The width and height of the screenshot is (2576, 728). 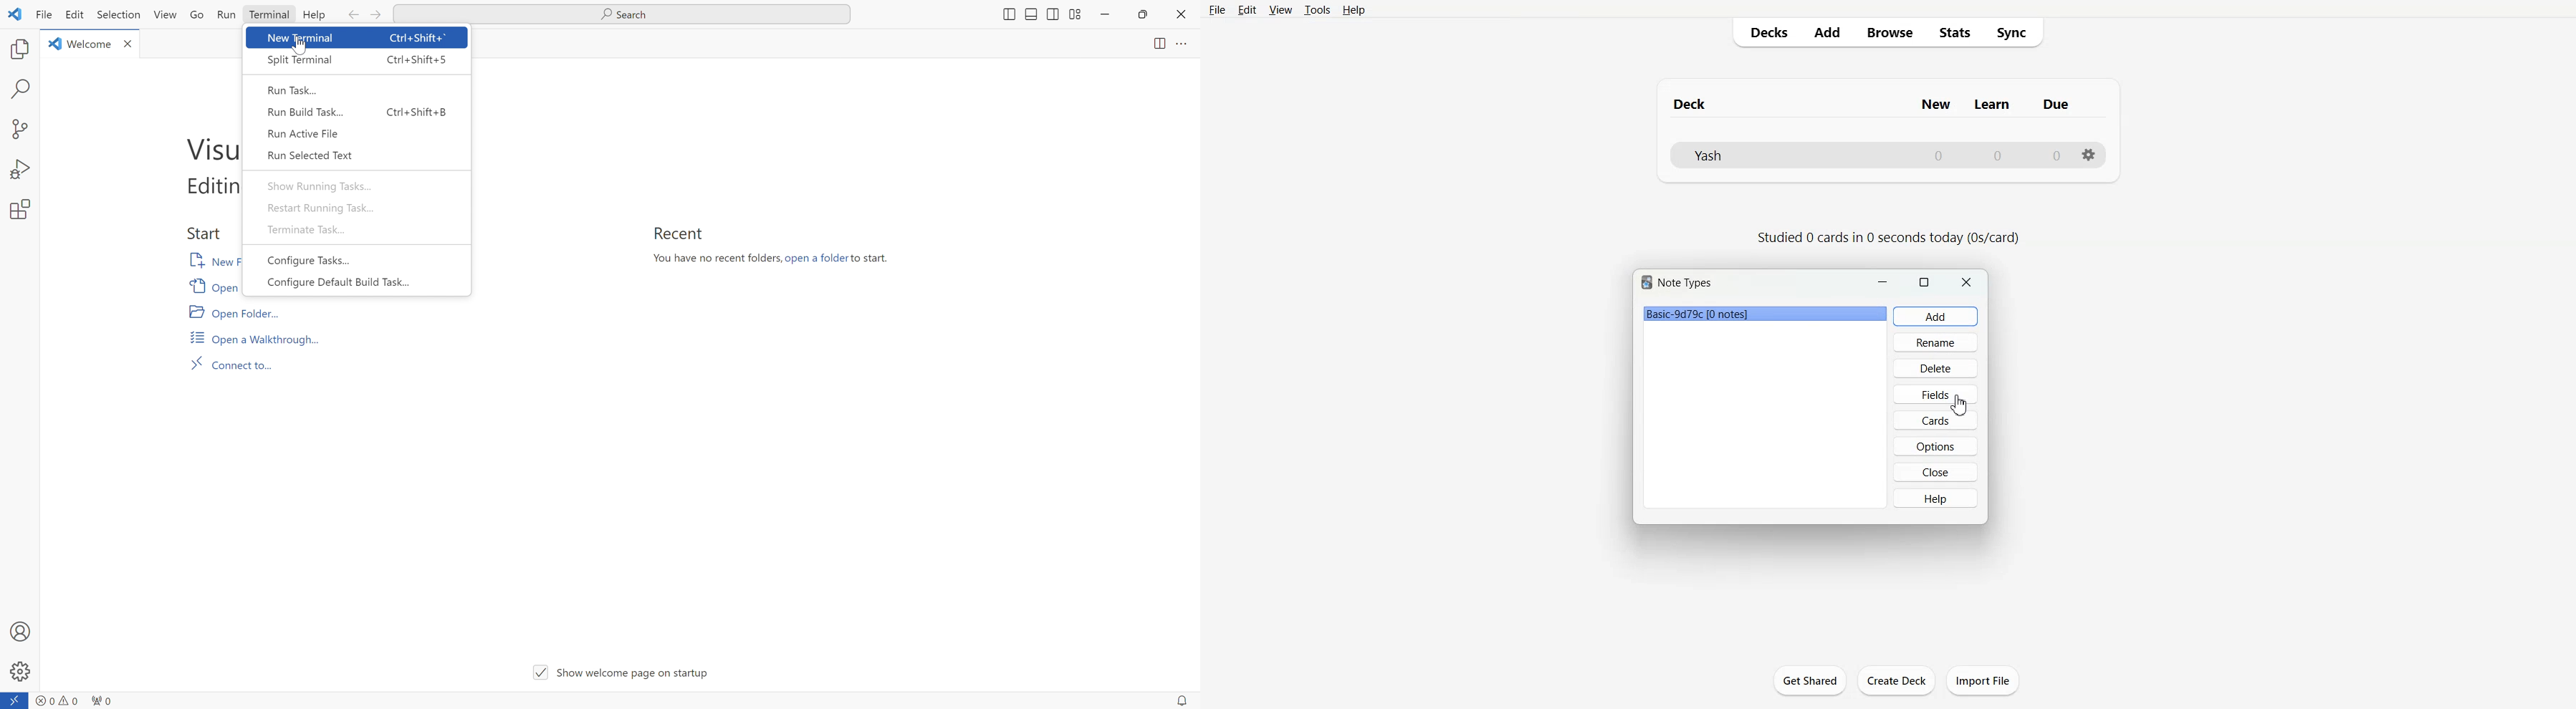 I want to click on Number of New cards, so click(x=1938, y=155).